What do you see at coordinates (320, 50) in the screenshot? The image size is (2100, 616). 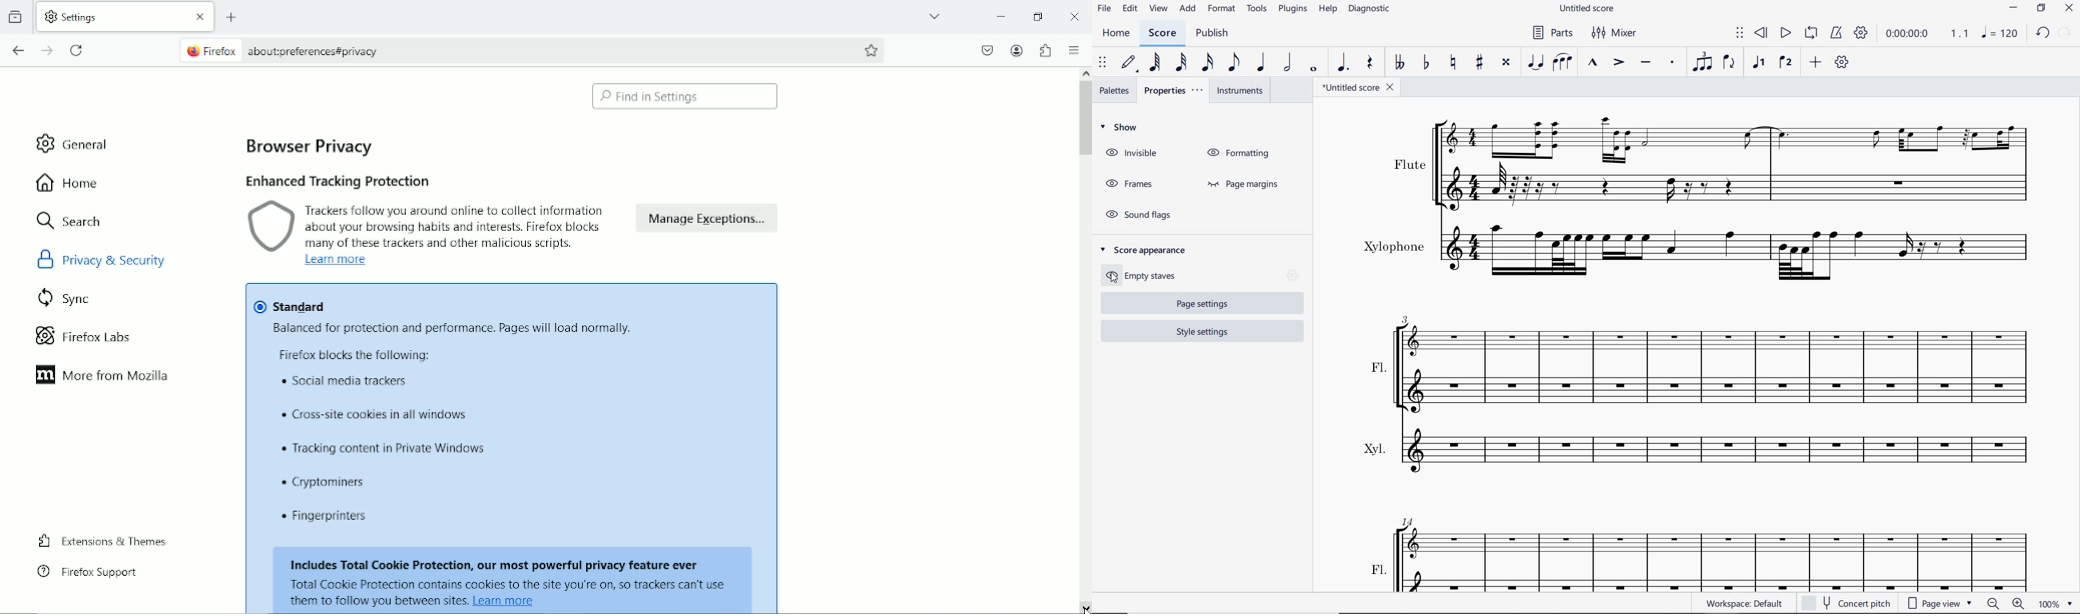 I see `site` at bounding box center [320, 50].